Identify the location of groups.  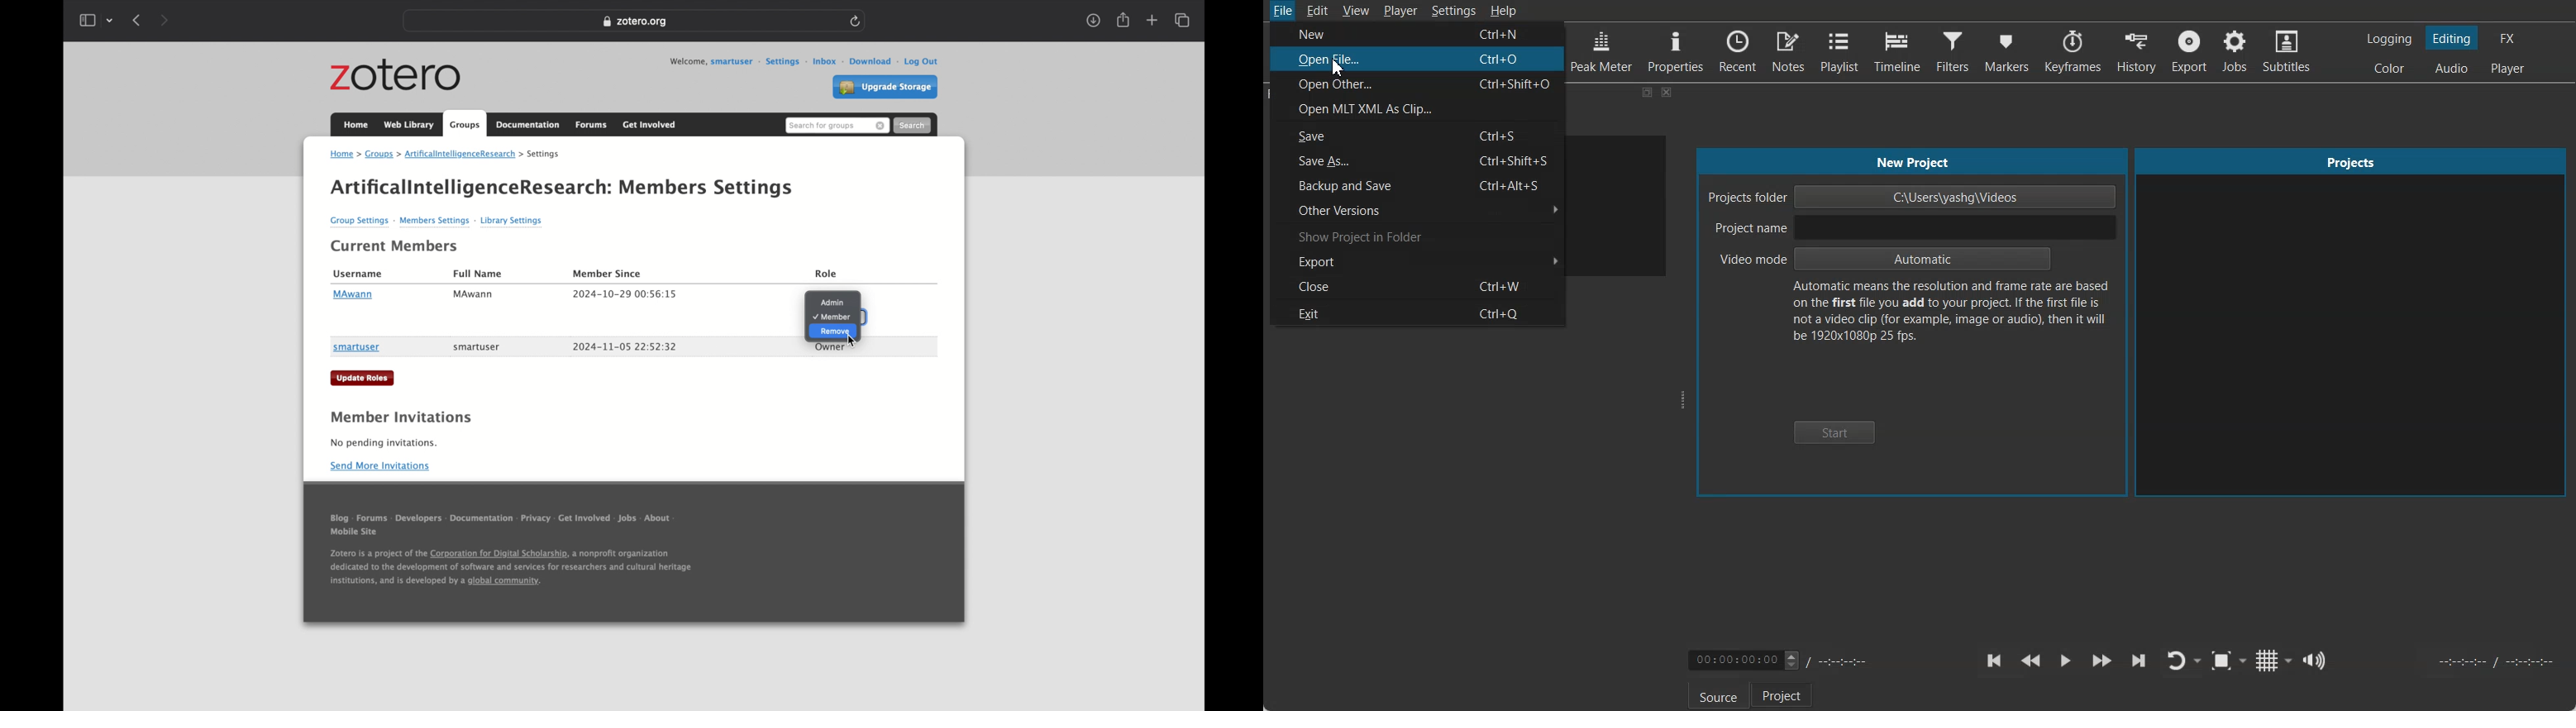
(380, 155).